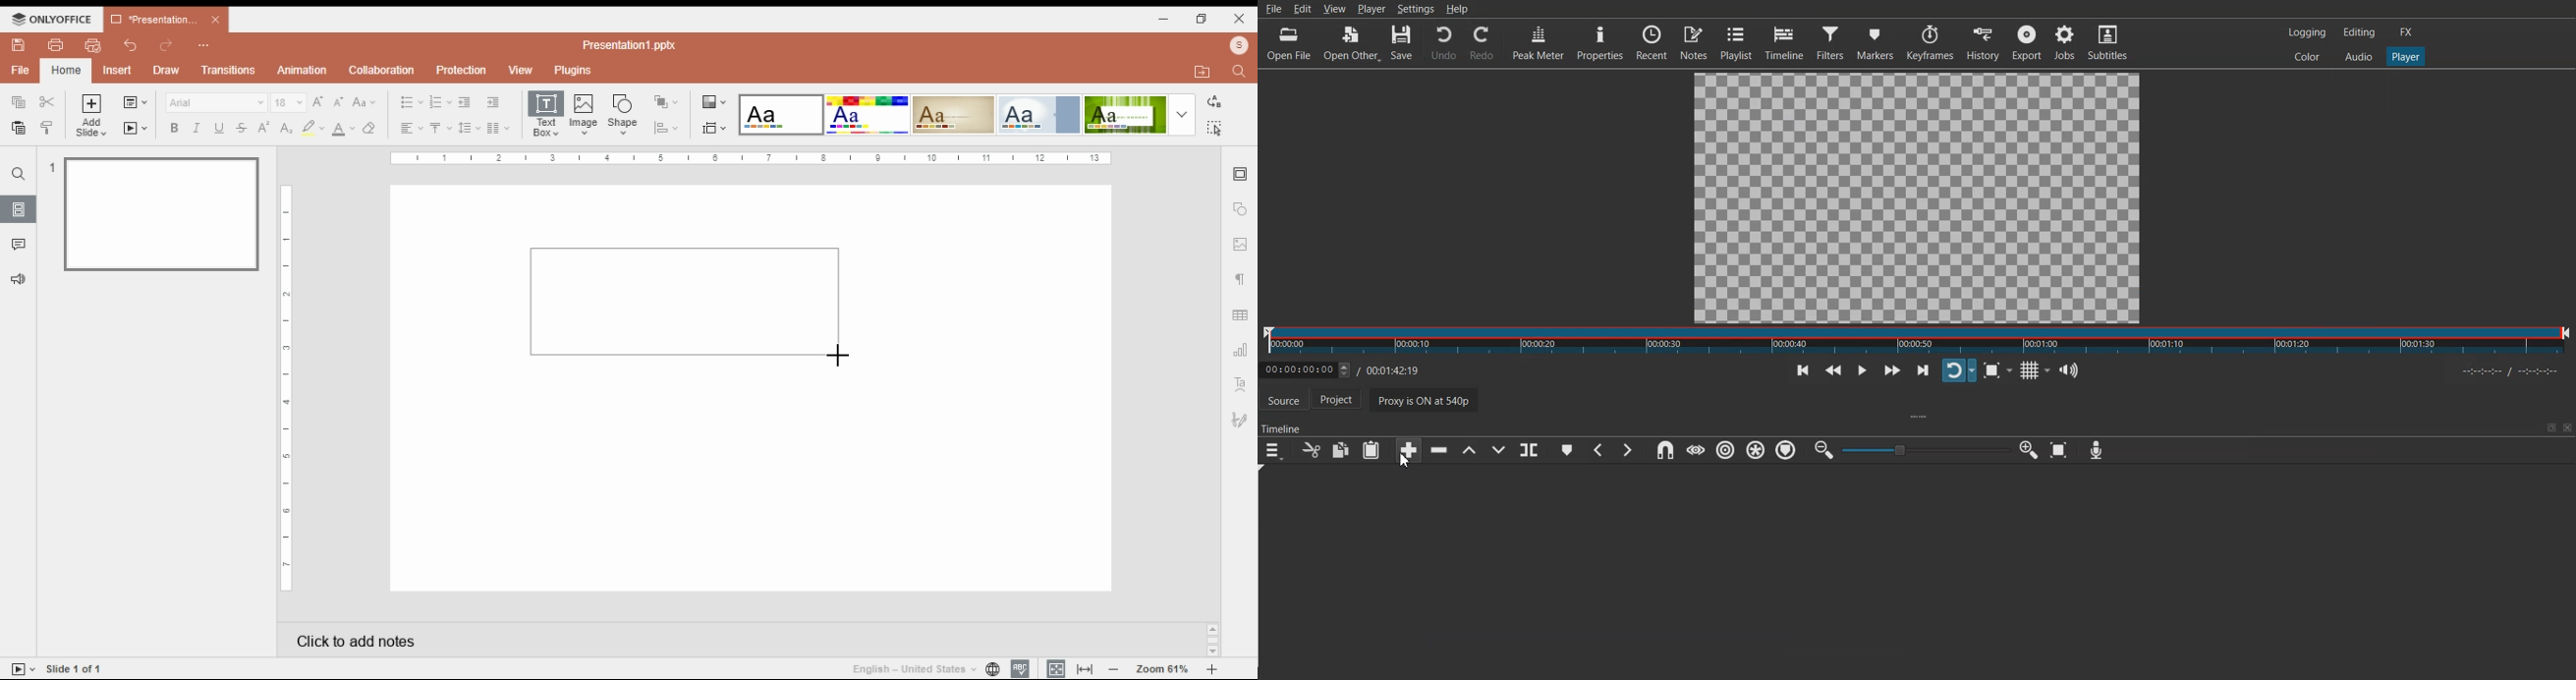 This screenshot has height=700, width=2576. What do you see at coordinates (120, 70) in the screenshot?
I see `insert` at bounding box center [120, 70].